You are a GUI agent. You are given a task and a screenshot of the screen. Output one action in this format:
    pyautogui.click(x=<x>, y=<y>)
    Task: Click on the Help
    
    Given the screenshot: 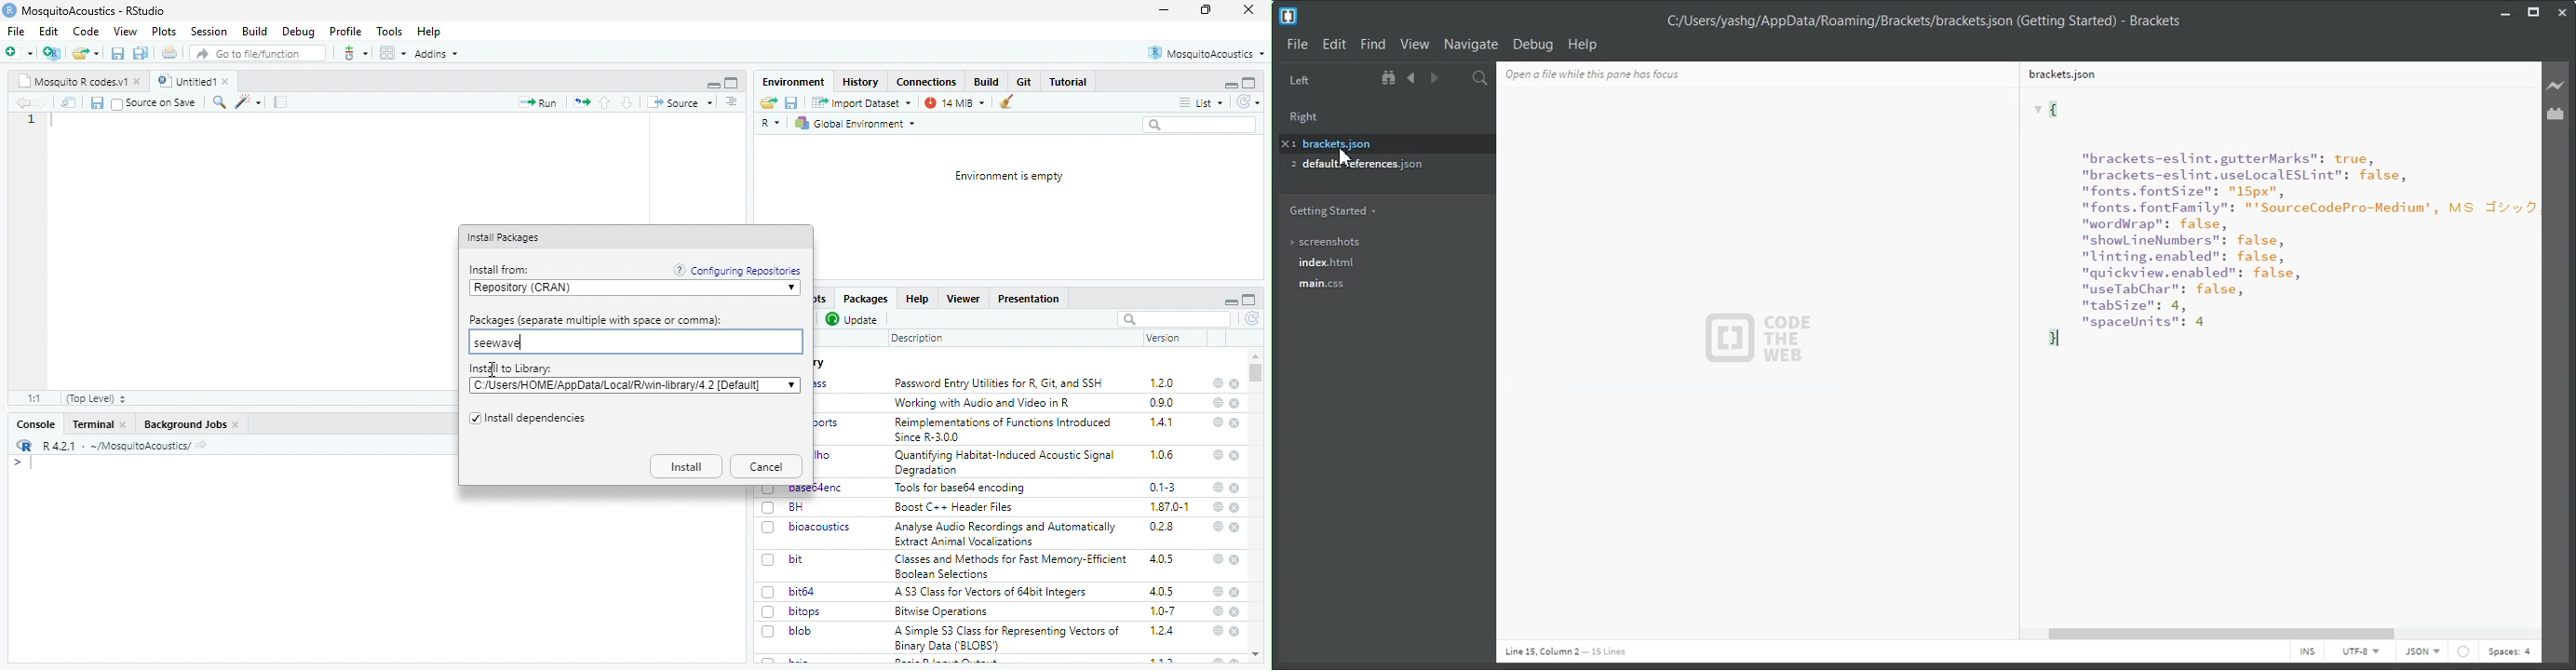 What is the action you would take?
    pyautogui.click(x=917, y=299)
    